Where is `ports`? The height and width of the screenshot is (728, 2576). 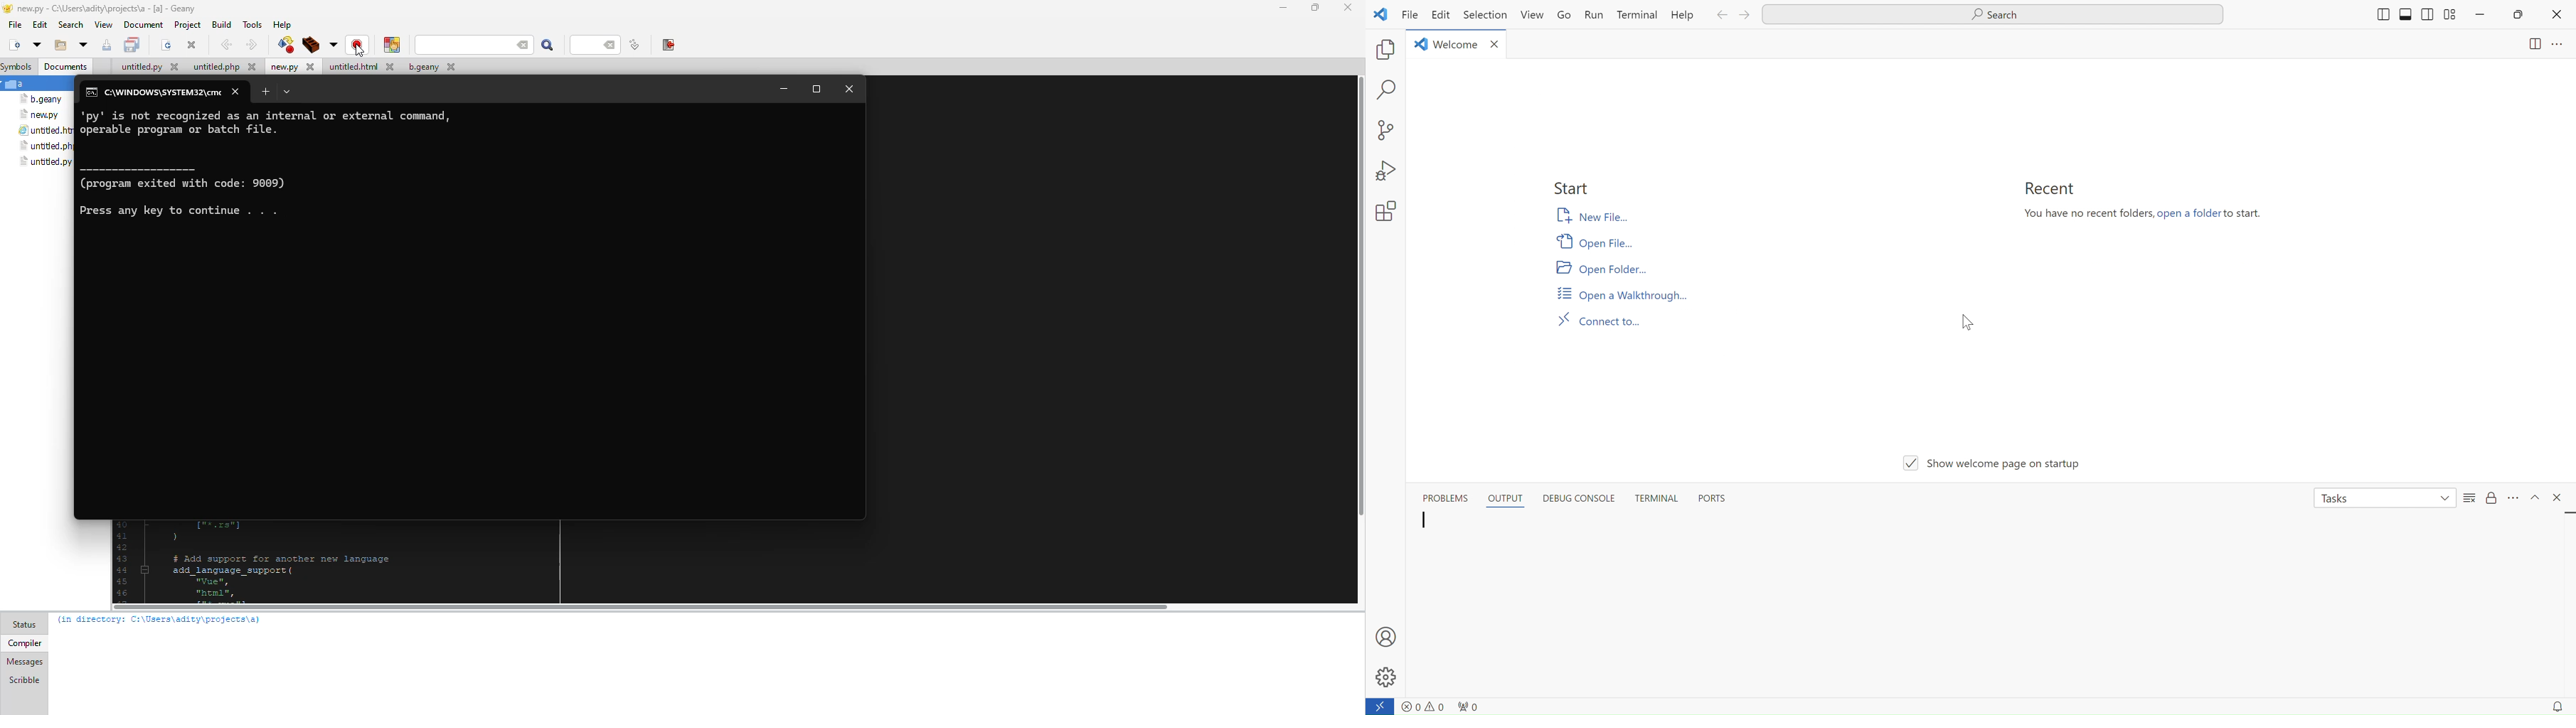 ports is located at coordinates (1719, 501).